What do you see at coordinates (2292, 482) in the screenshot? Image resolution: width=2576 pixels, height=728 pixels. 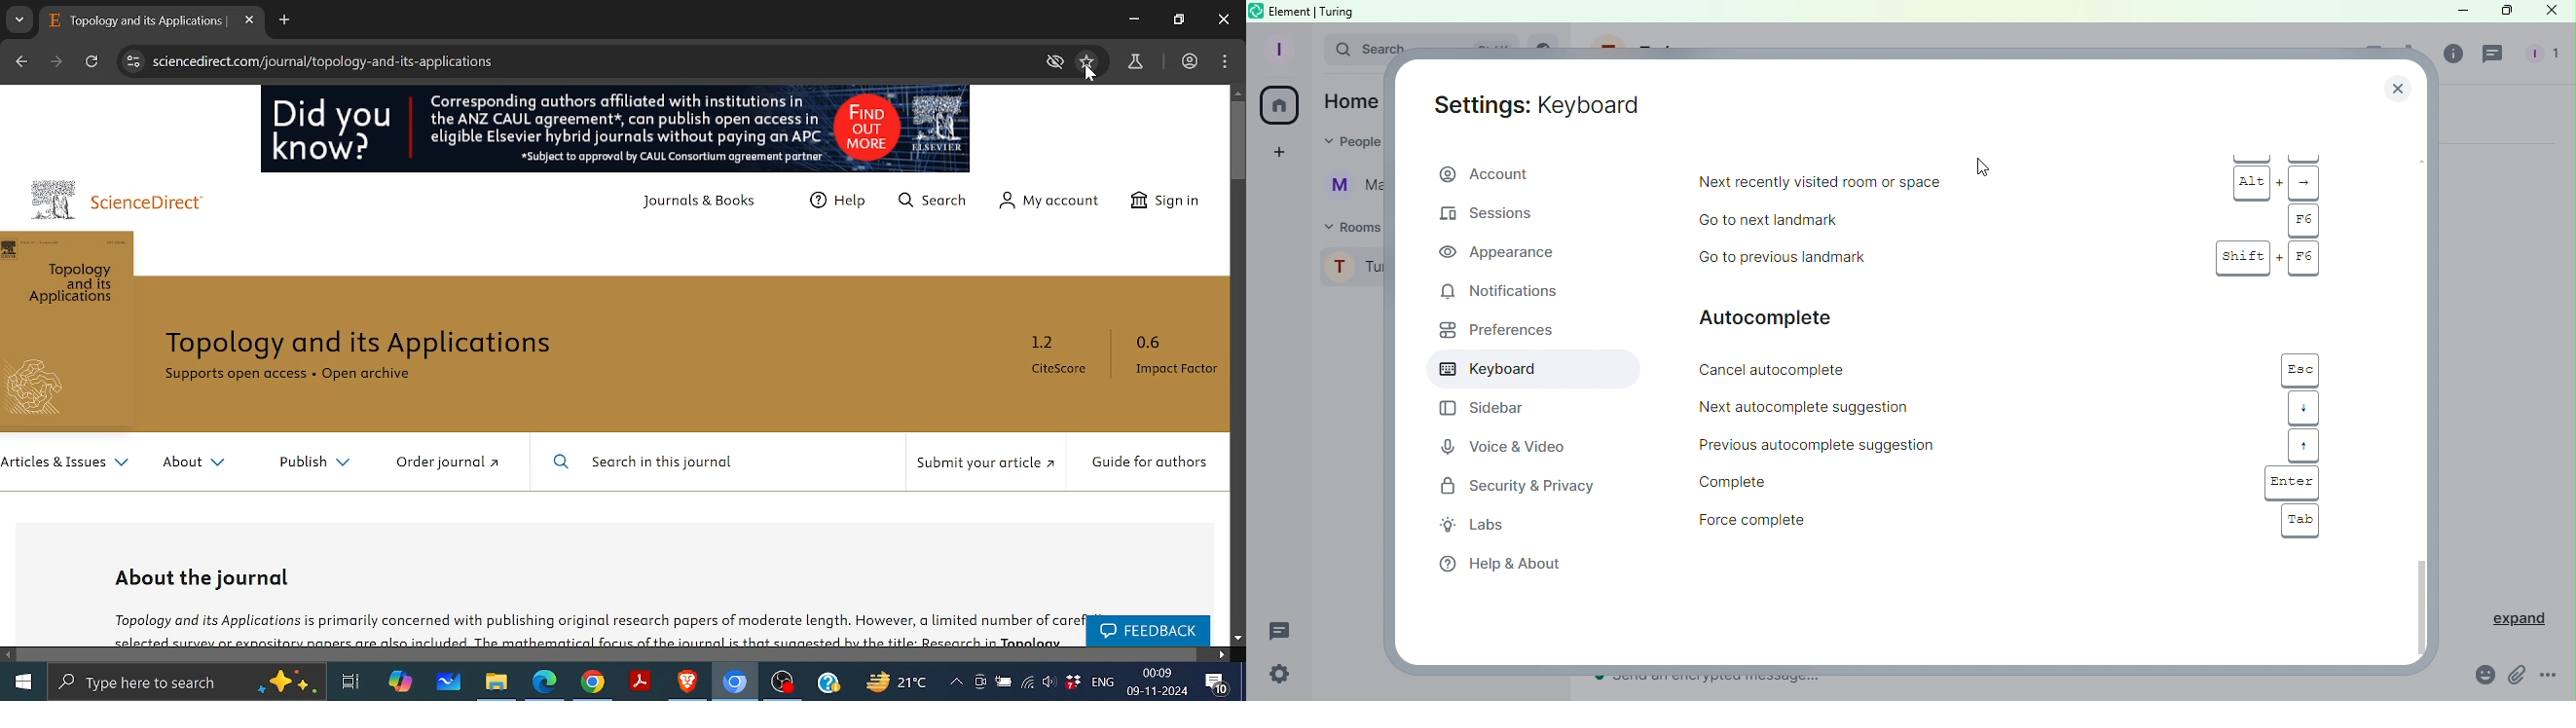 I see `Enter` at bounding box center [2292, 482].